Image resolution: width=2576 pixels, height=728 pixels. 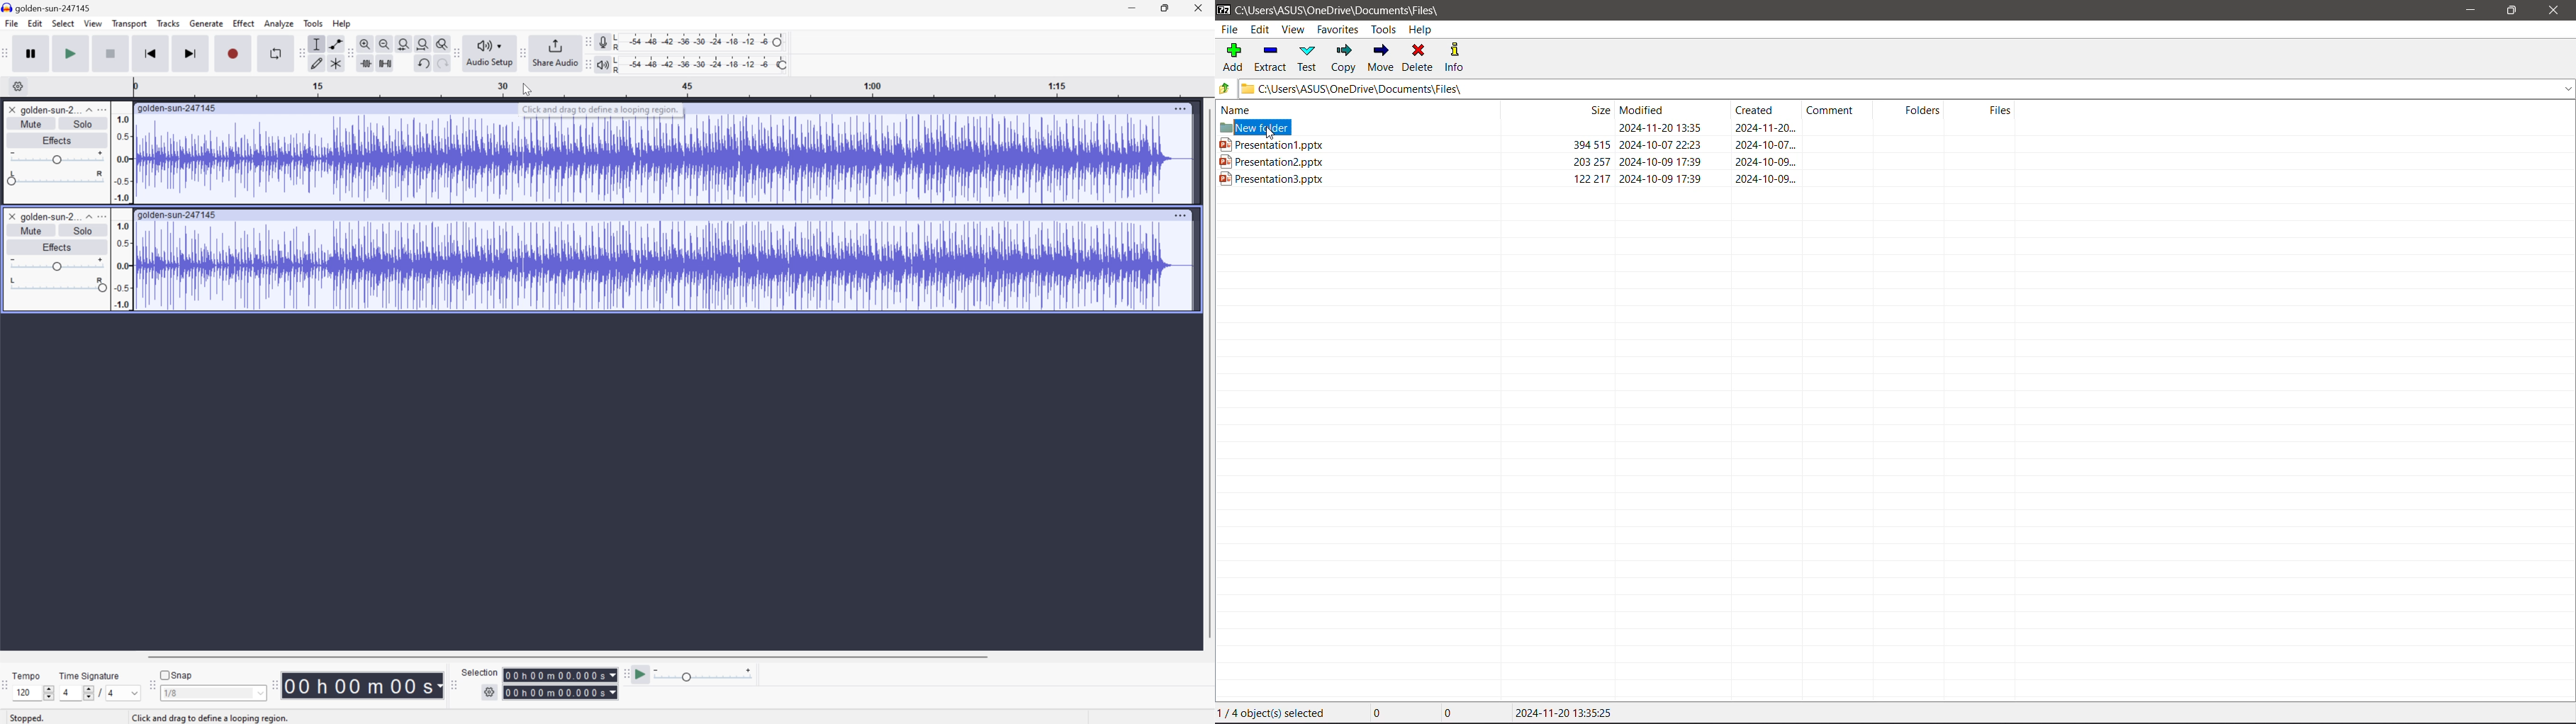 I want to click on Mute, so click(x=30, y=230).